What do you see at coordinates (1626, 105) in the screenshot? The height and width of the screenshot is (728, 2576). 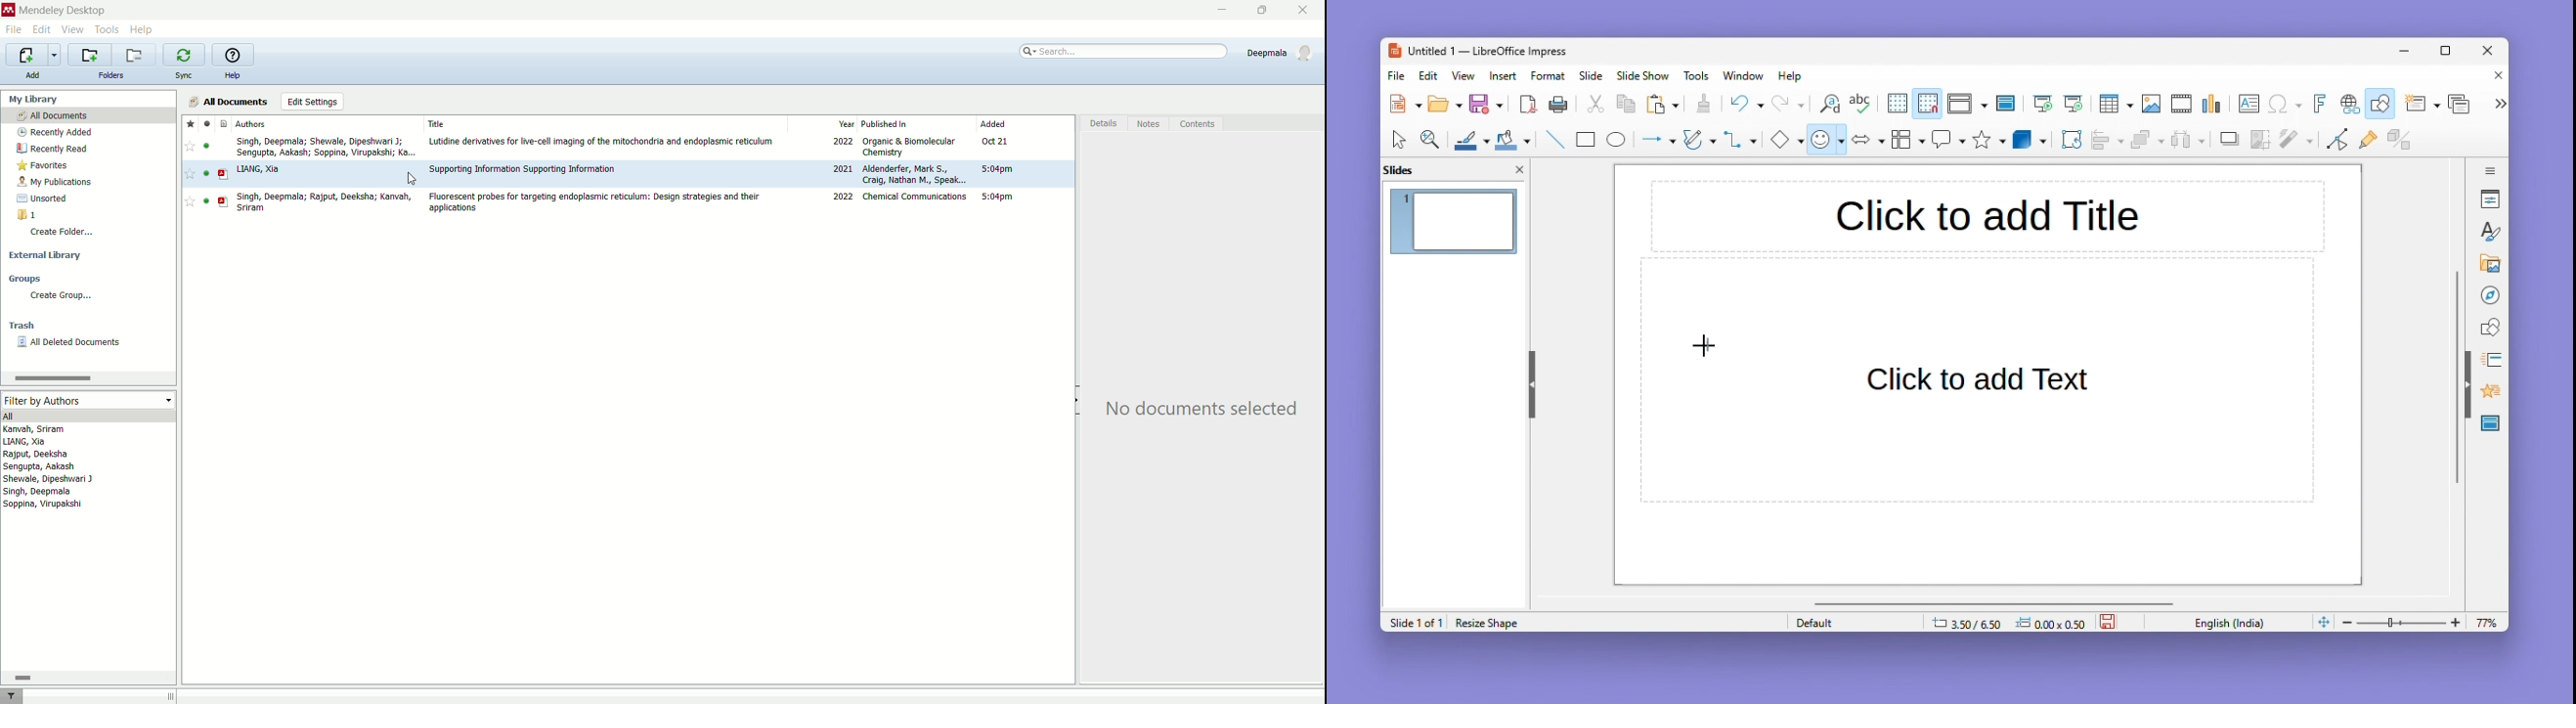 I see `copy` at bounding box center [1626, 105].